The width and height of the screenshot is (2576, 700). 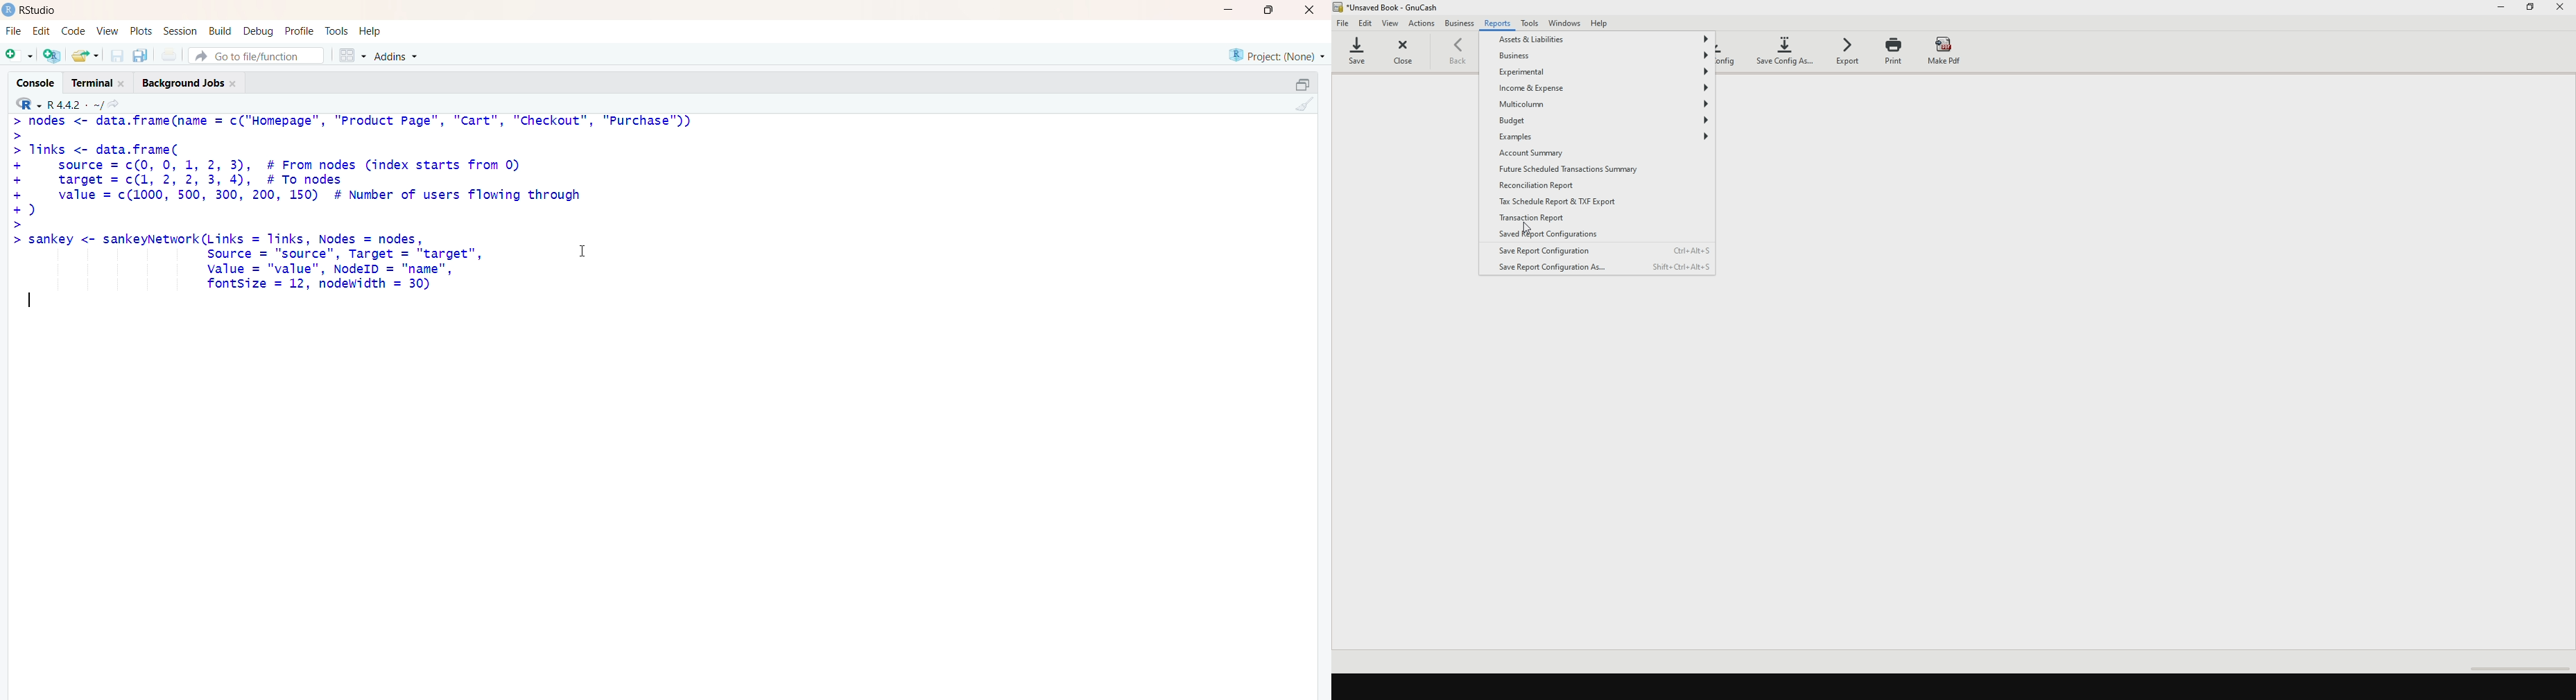 What do you see at coordinates (178, 32) in the screenshot?
I see `session` at bounding box center [178, 32].